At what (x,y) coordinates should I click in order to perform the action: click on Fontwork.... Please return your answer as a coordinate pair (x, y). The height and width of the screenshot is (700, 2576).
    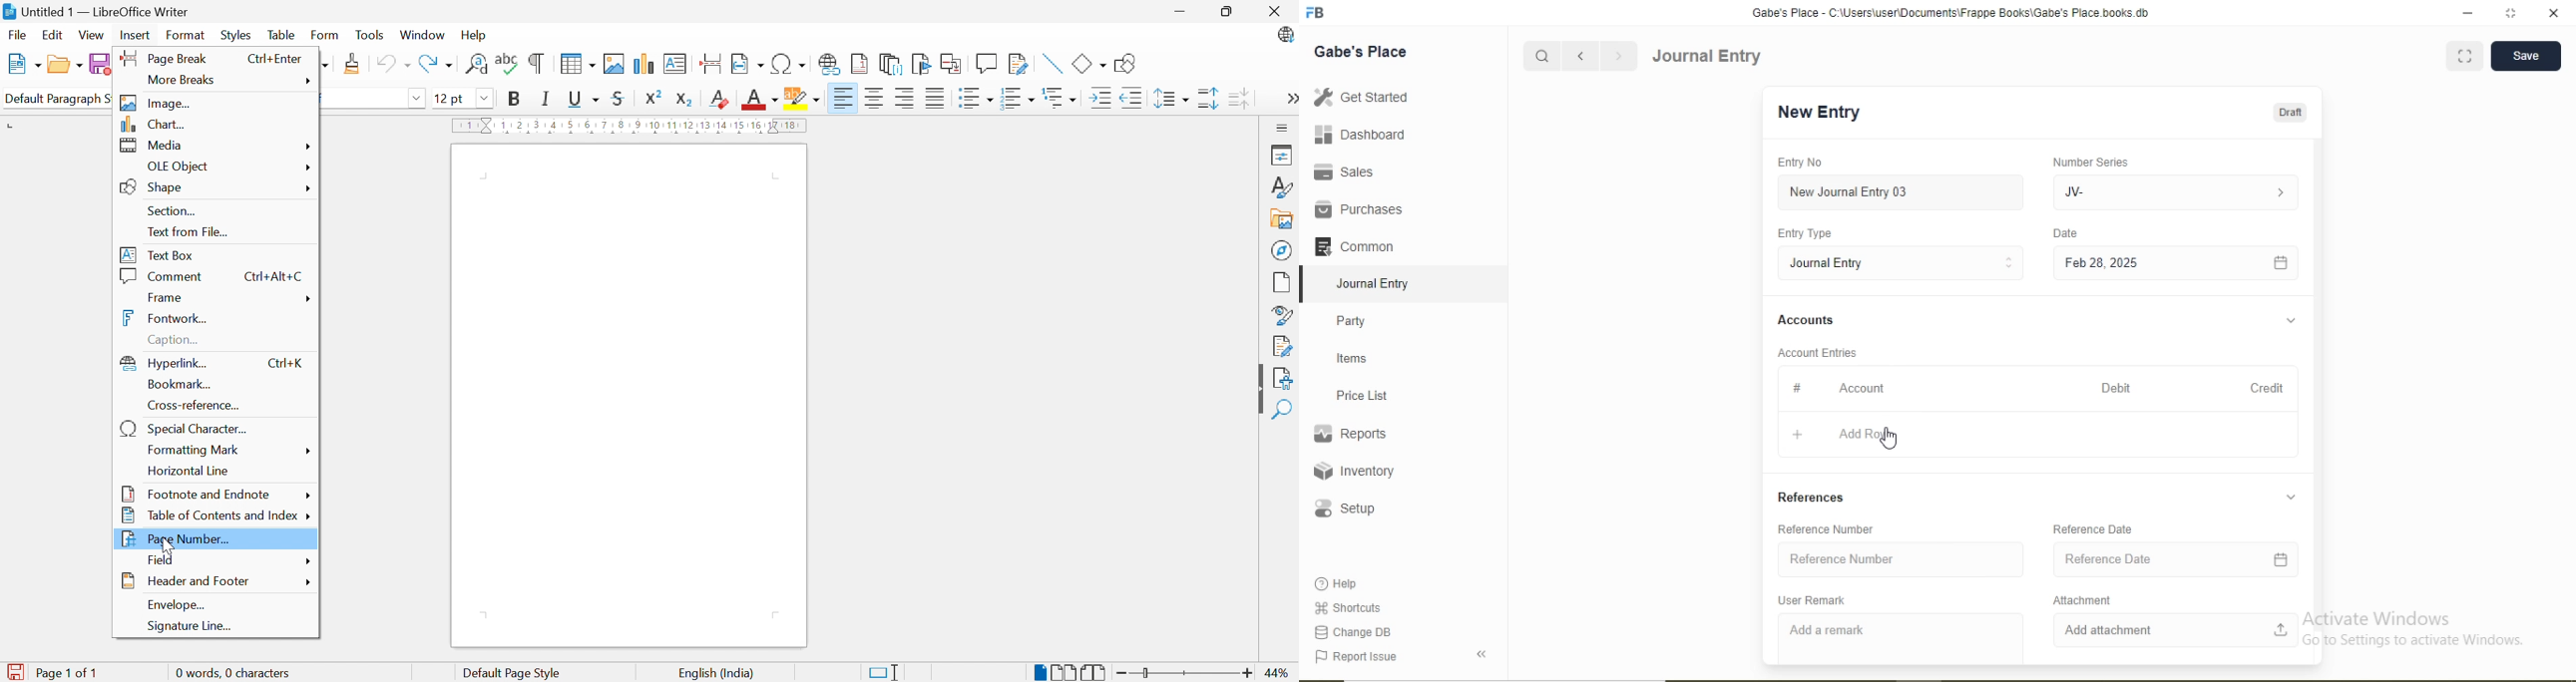
    Looking at the image, I should click on (165, 317).